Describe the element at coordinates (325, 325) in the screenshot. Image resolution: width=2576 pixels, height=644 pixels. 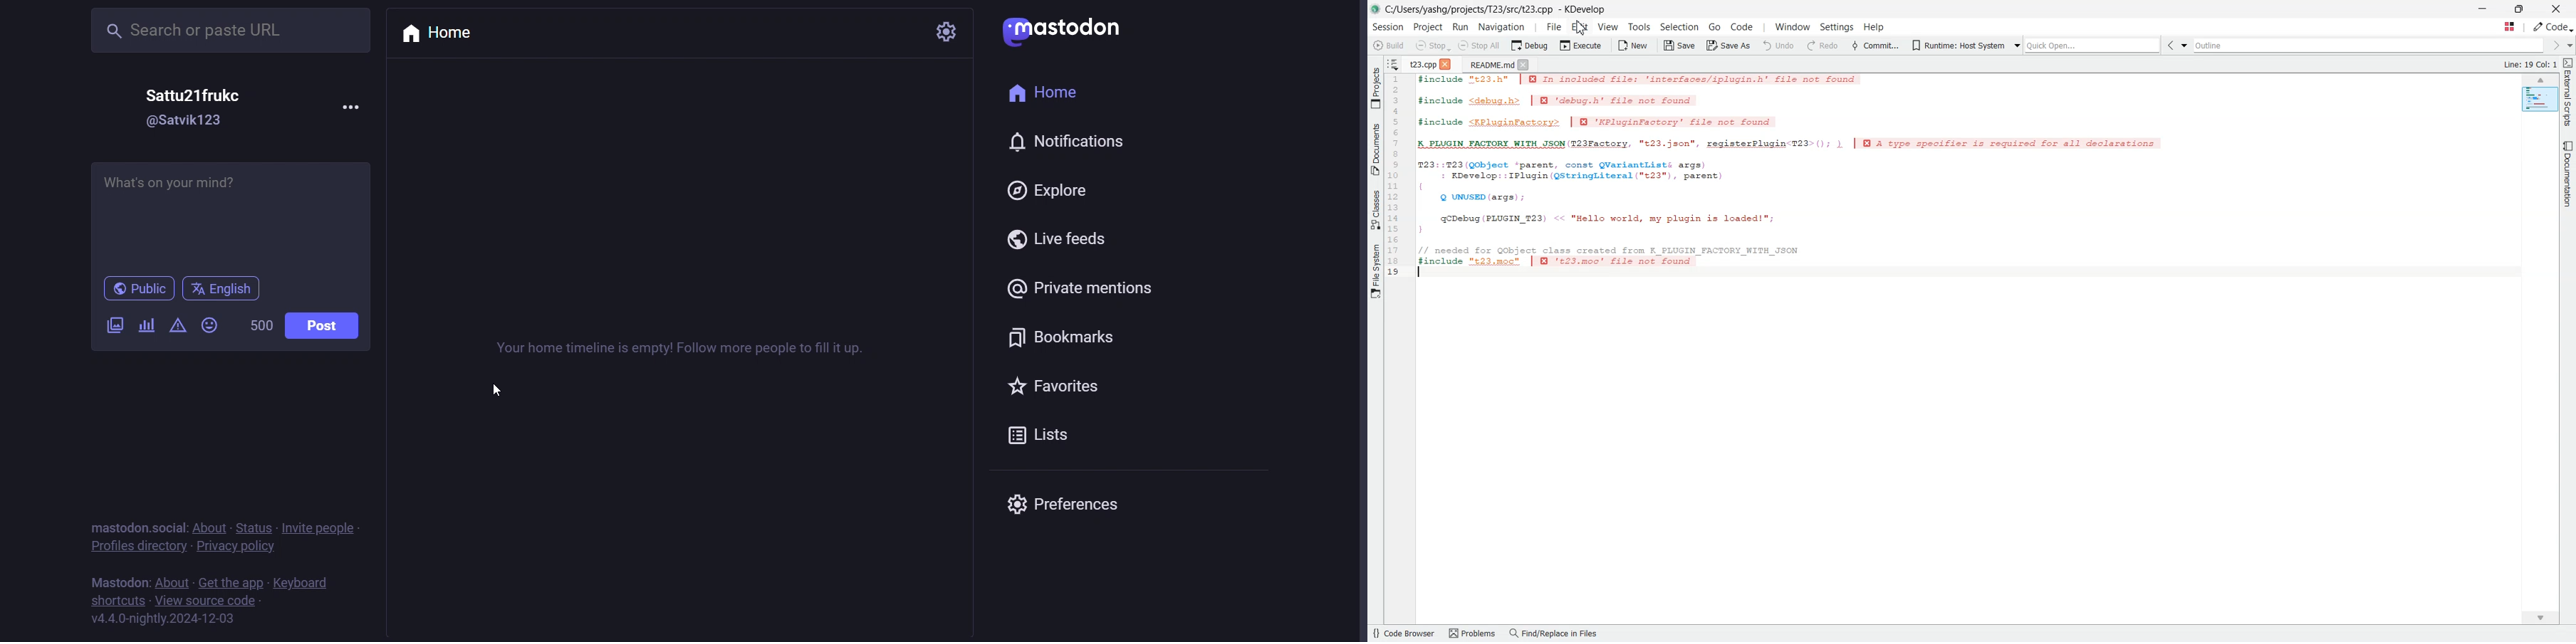
I see `post` at that location.